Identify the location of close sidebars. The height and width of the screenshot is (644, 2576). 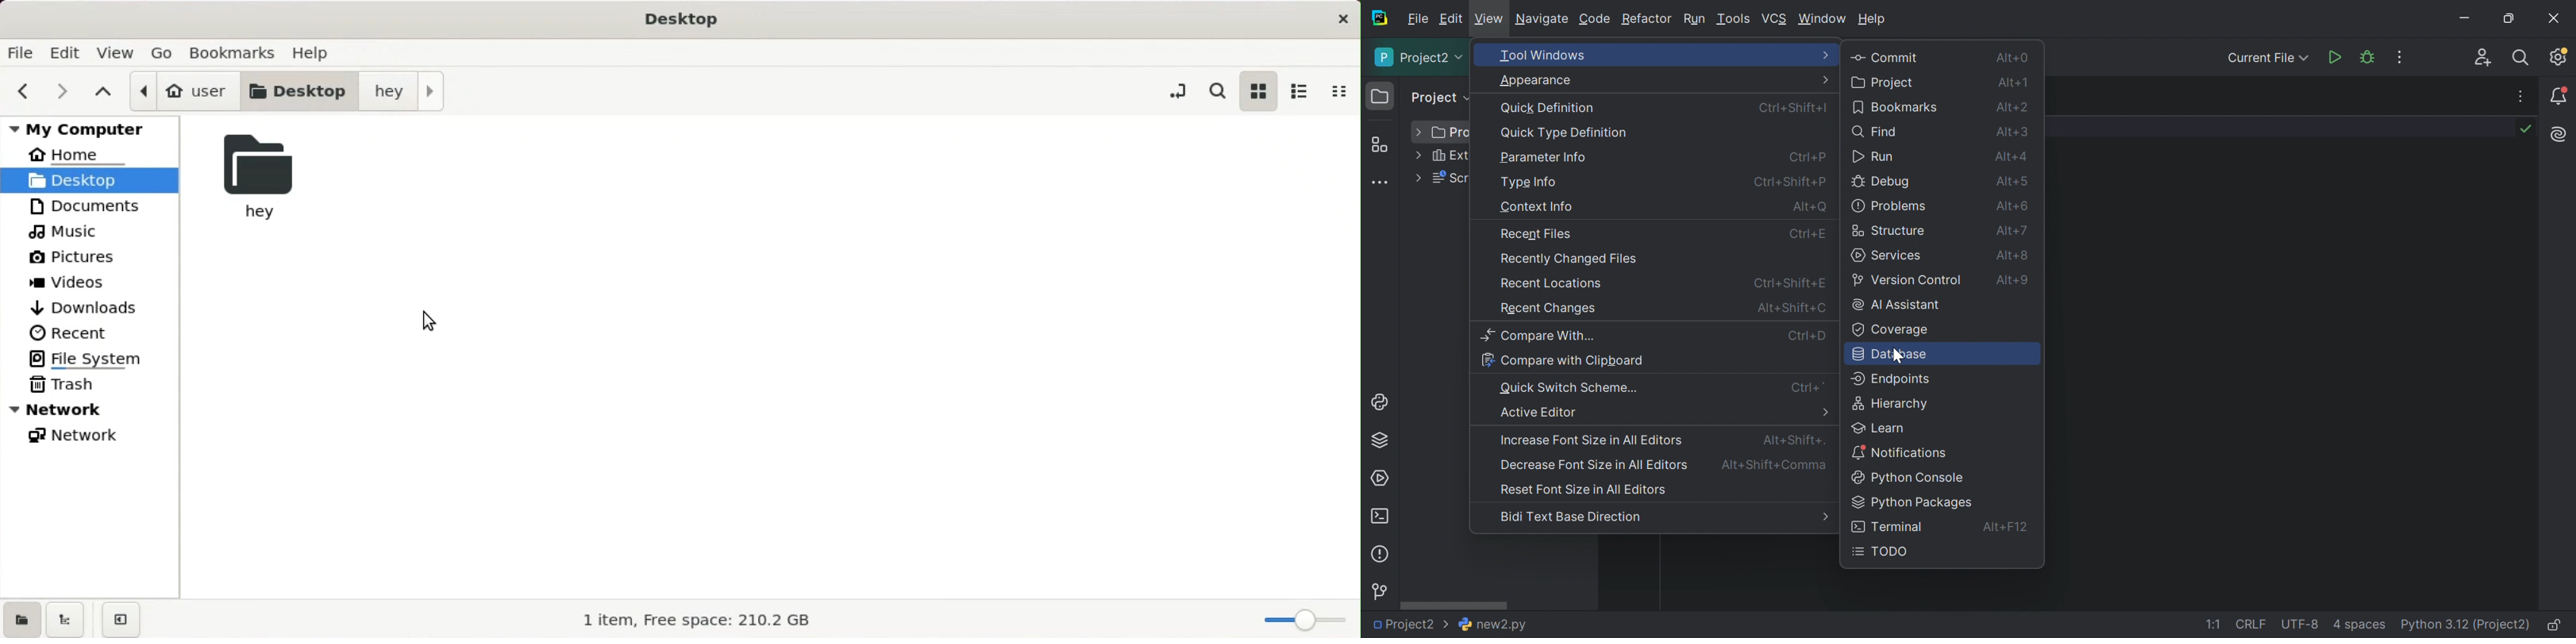
(124, 620).